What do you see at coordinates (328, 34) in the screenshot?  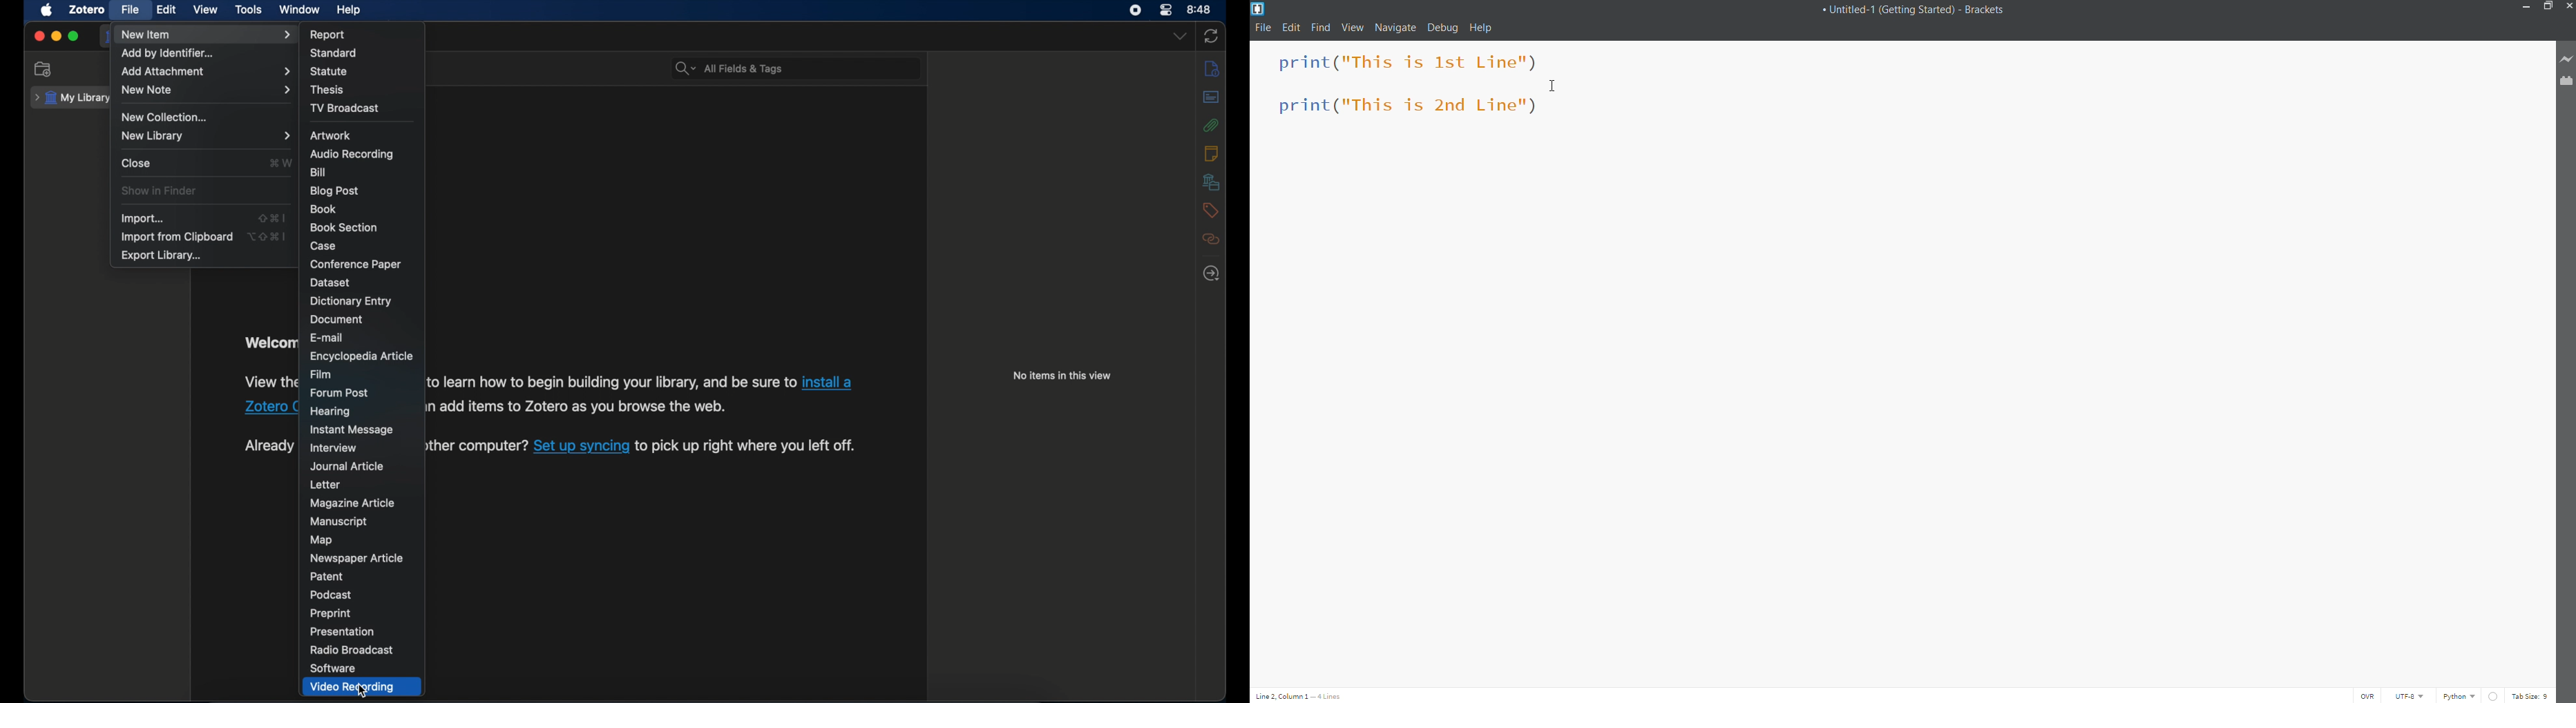 I see `report` at bounding box center [328, 34].